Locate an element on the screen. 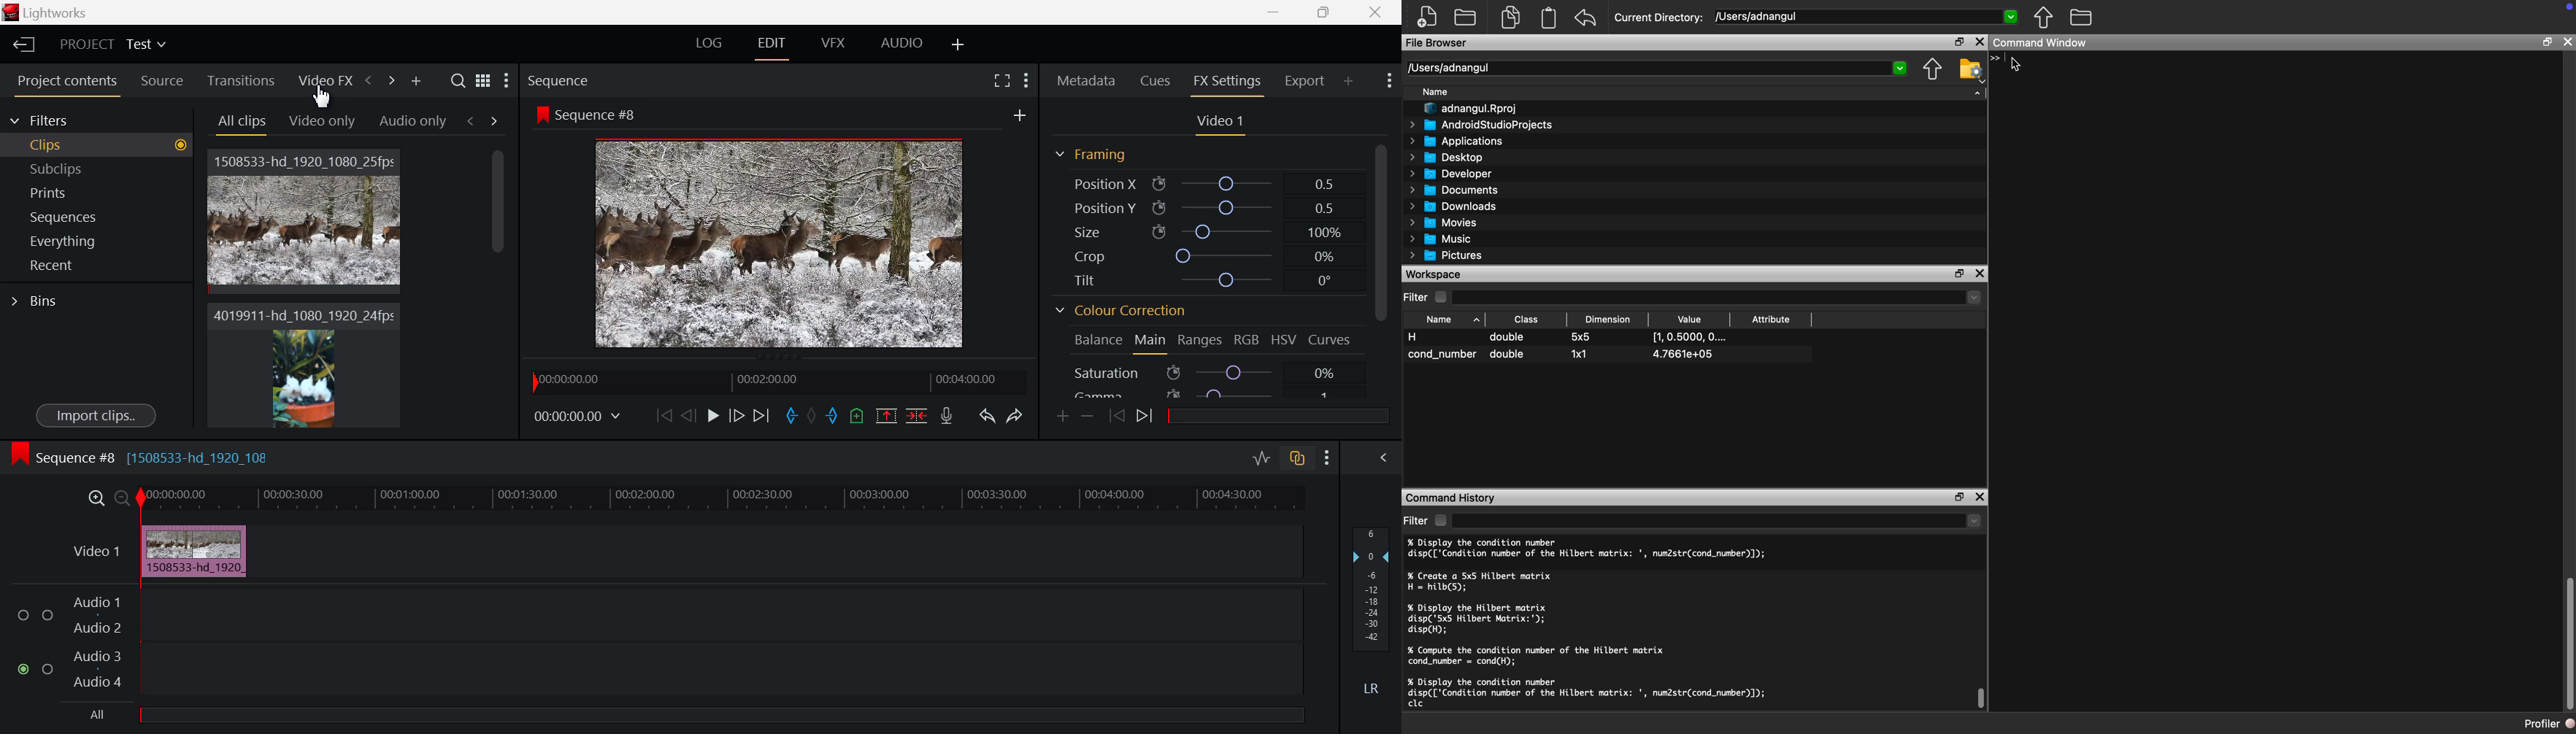  Framing Section is located at coordinates (1092, 153).